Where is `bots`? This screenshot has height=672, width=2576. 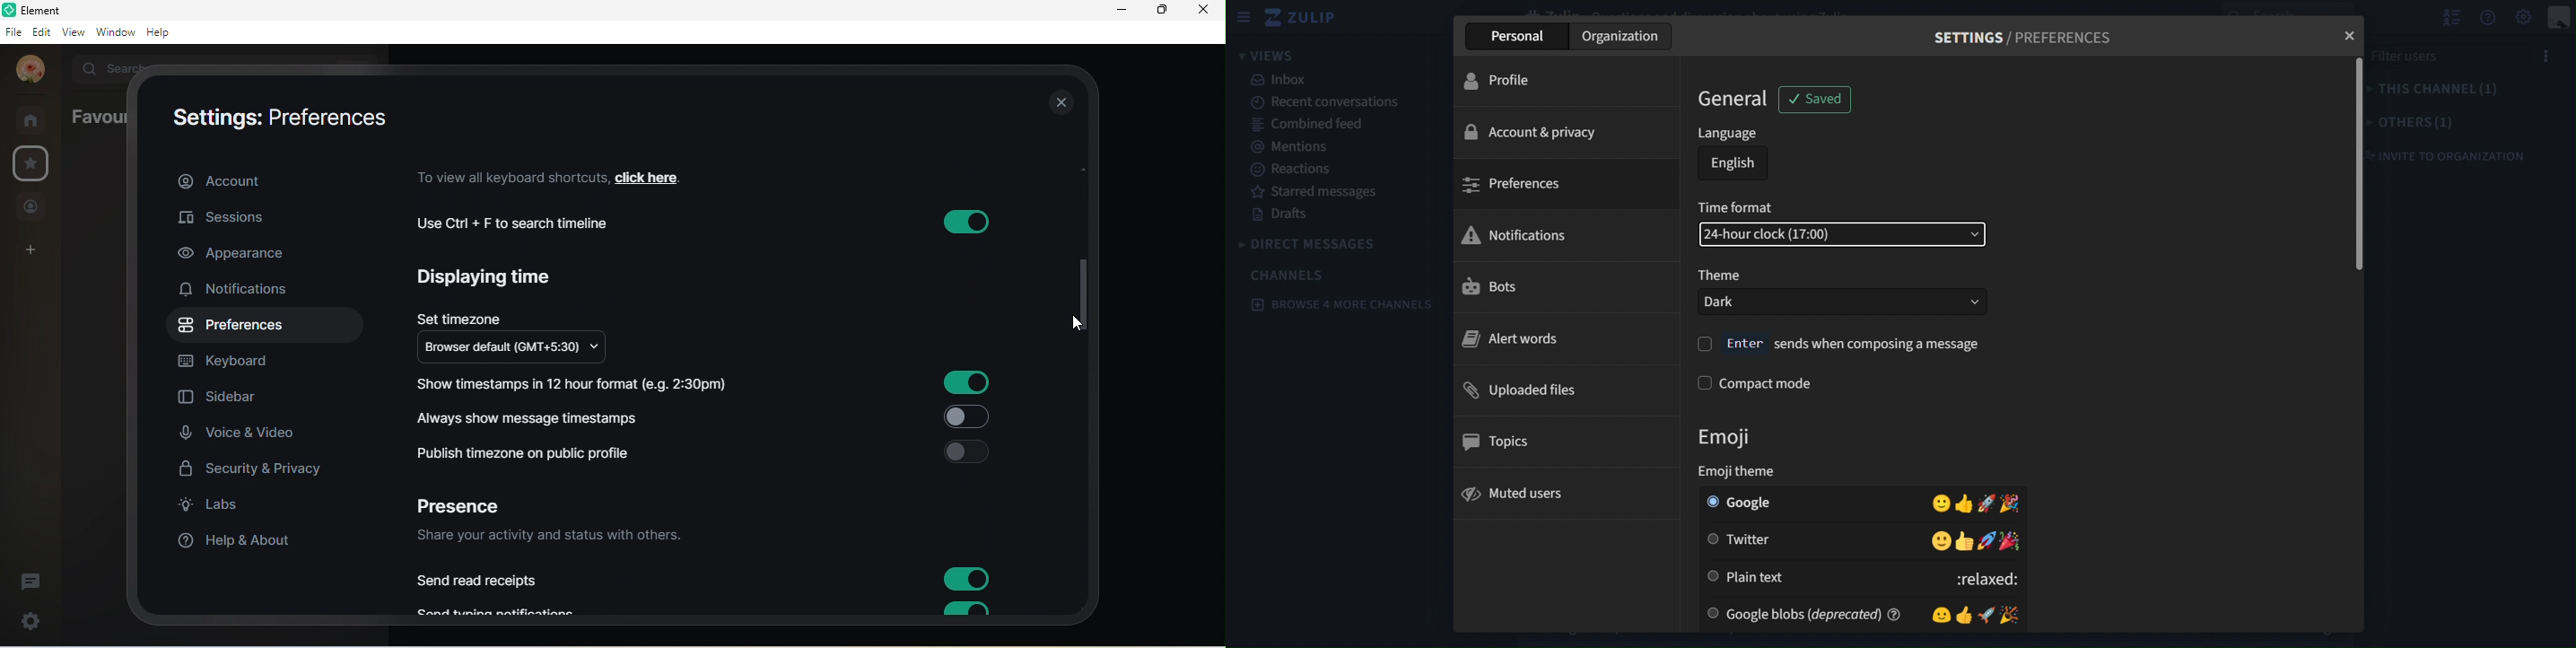 bots is located at coordinates (1561, 285).